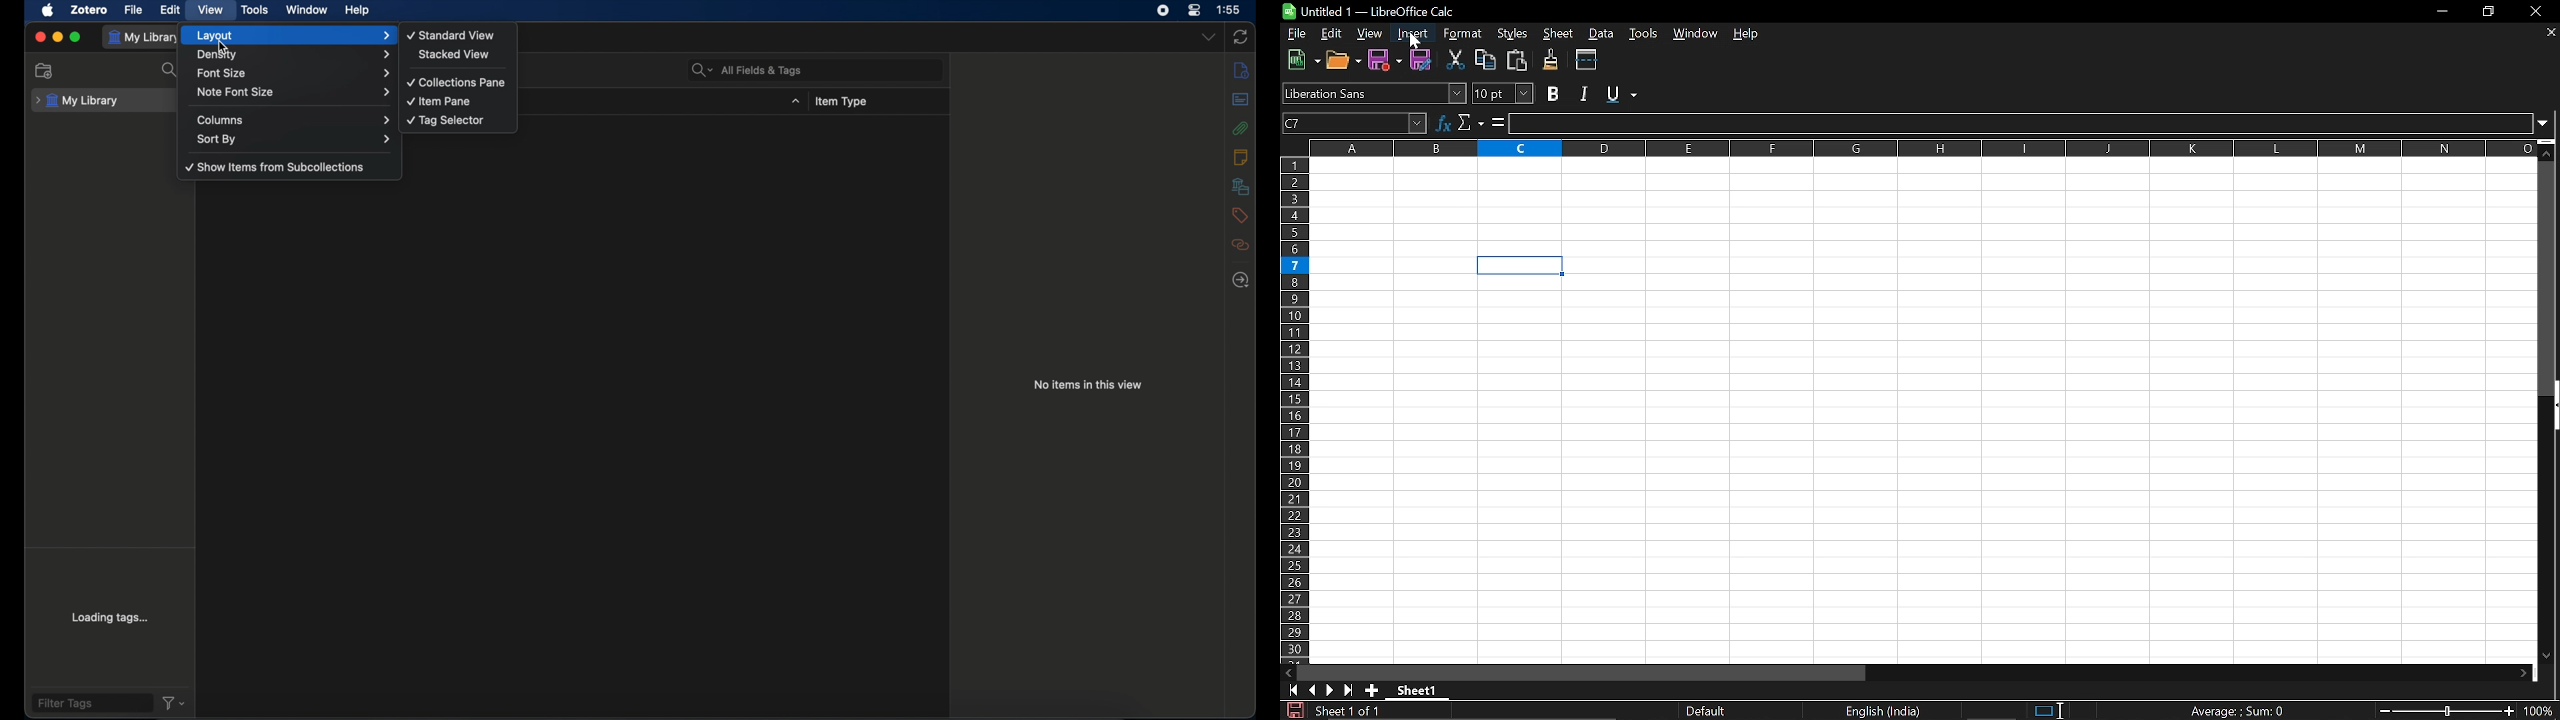 The height and width of the screenshot is (728, 2576). What do you see at coordinates (1240, 245) in the screenshot?
I see `related` at bounding box center [1240, 245].